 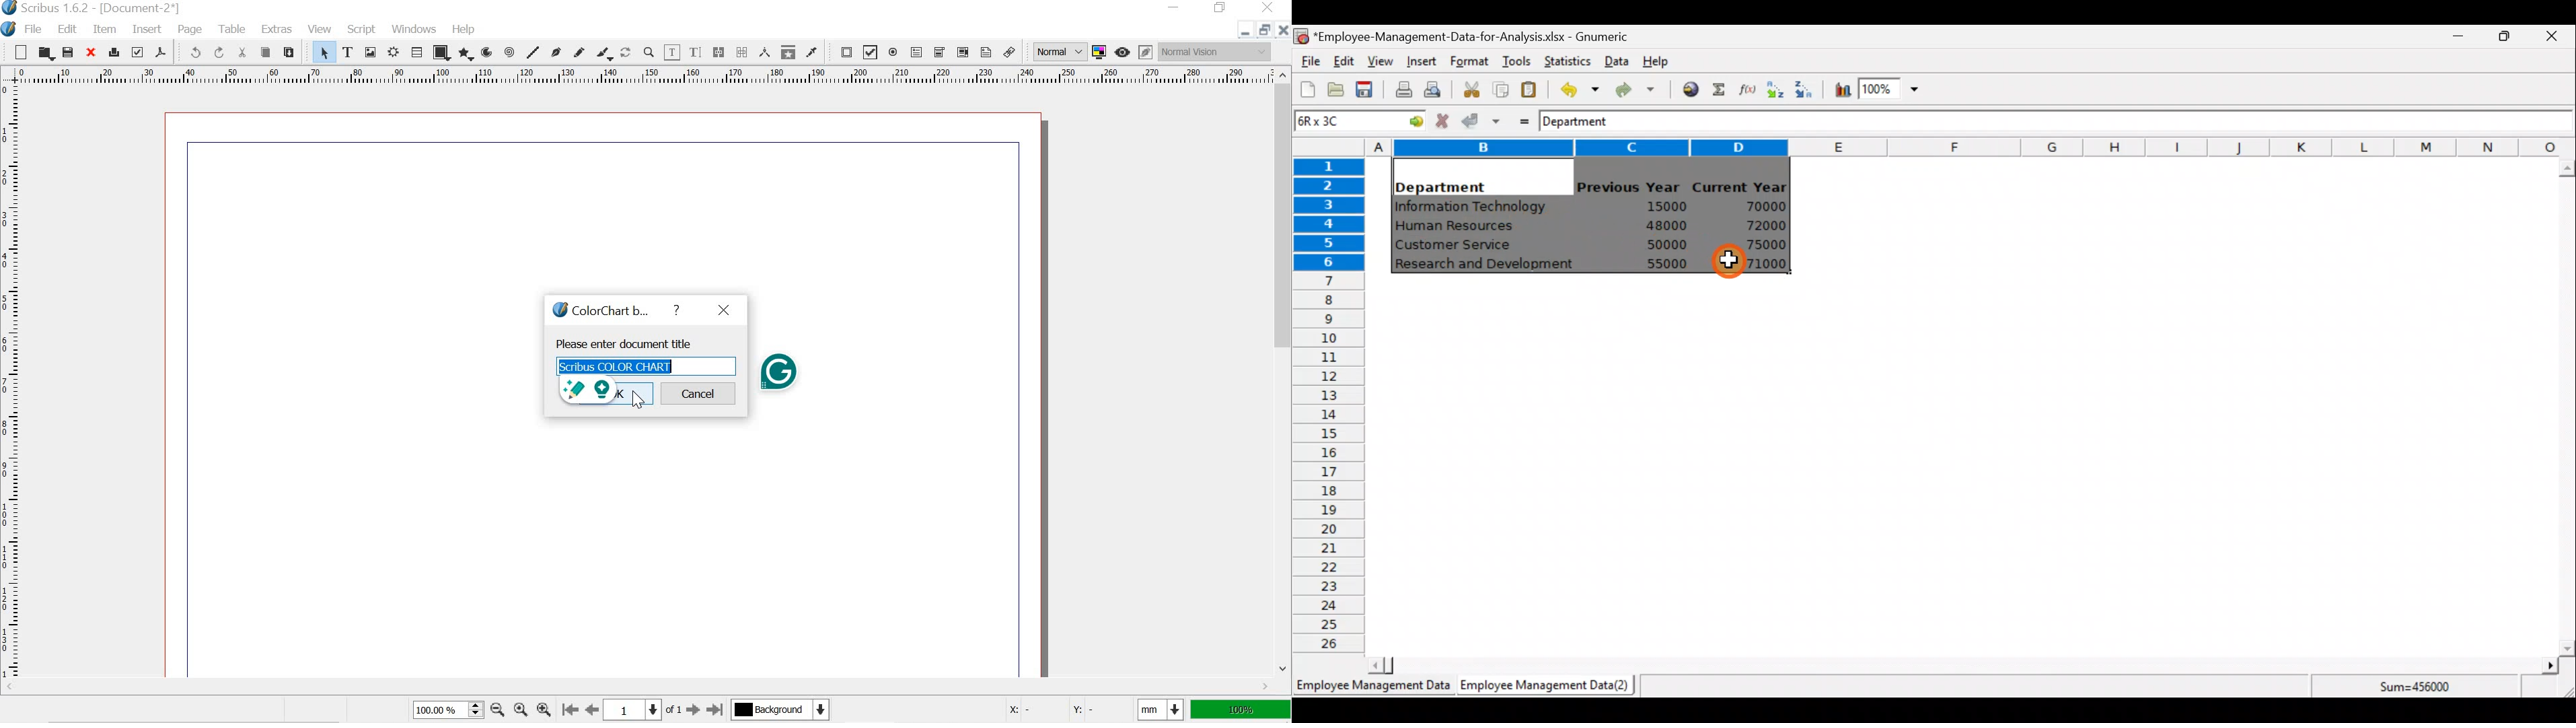 What do you see at coordinates (1548, 686) in the screenshot?
I see `Employee Management Data (2)` at bounding box center [1548, 686].